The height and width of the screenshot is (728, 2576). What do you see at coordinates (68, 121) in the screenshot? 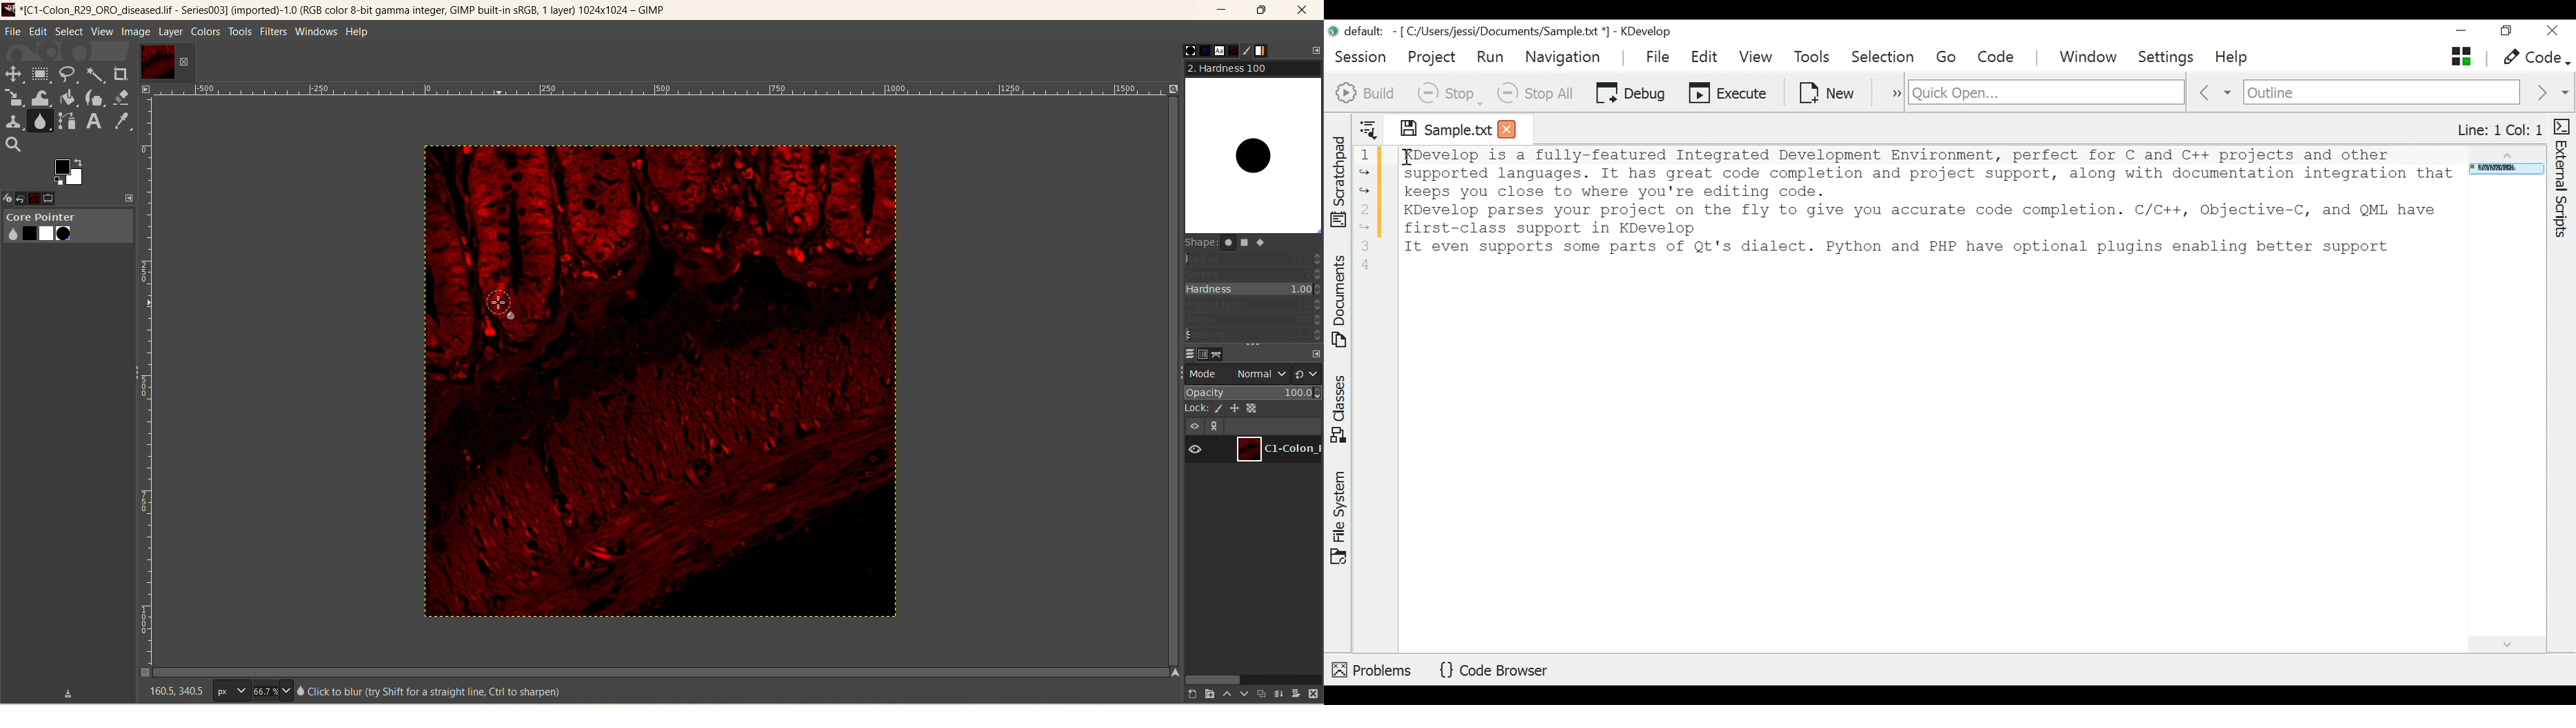
I see `path tool` at bounding box center [68, 121].